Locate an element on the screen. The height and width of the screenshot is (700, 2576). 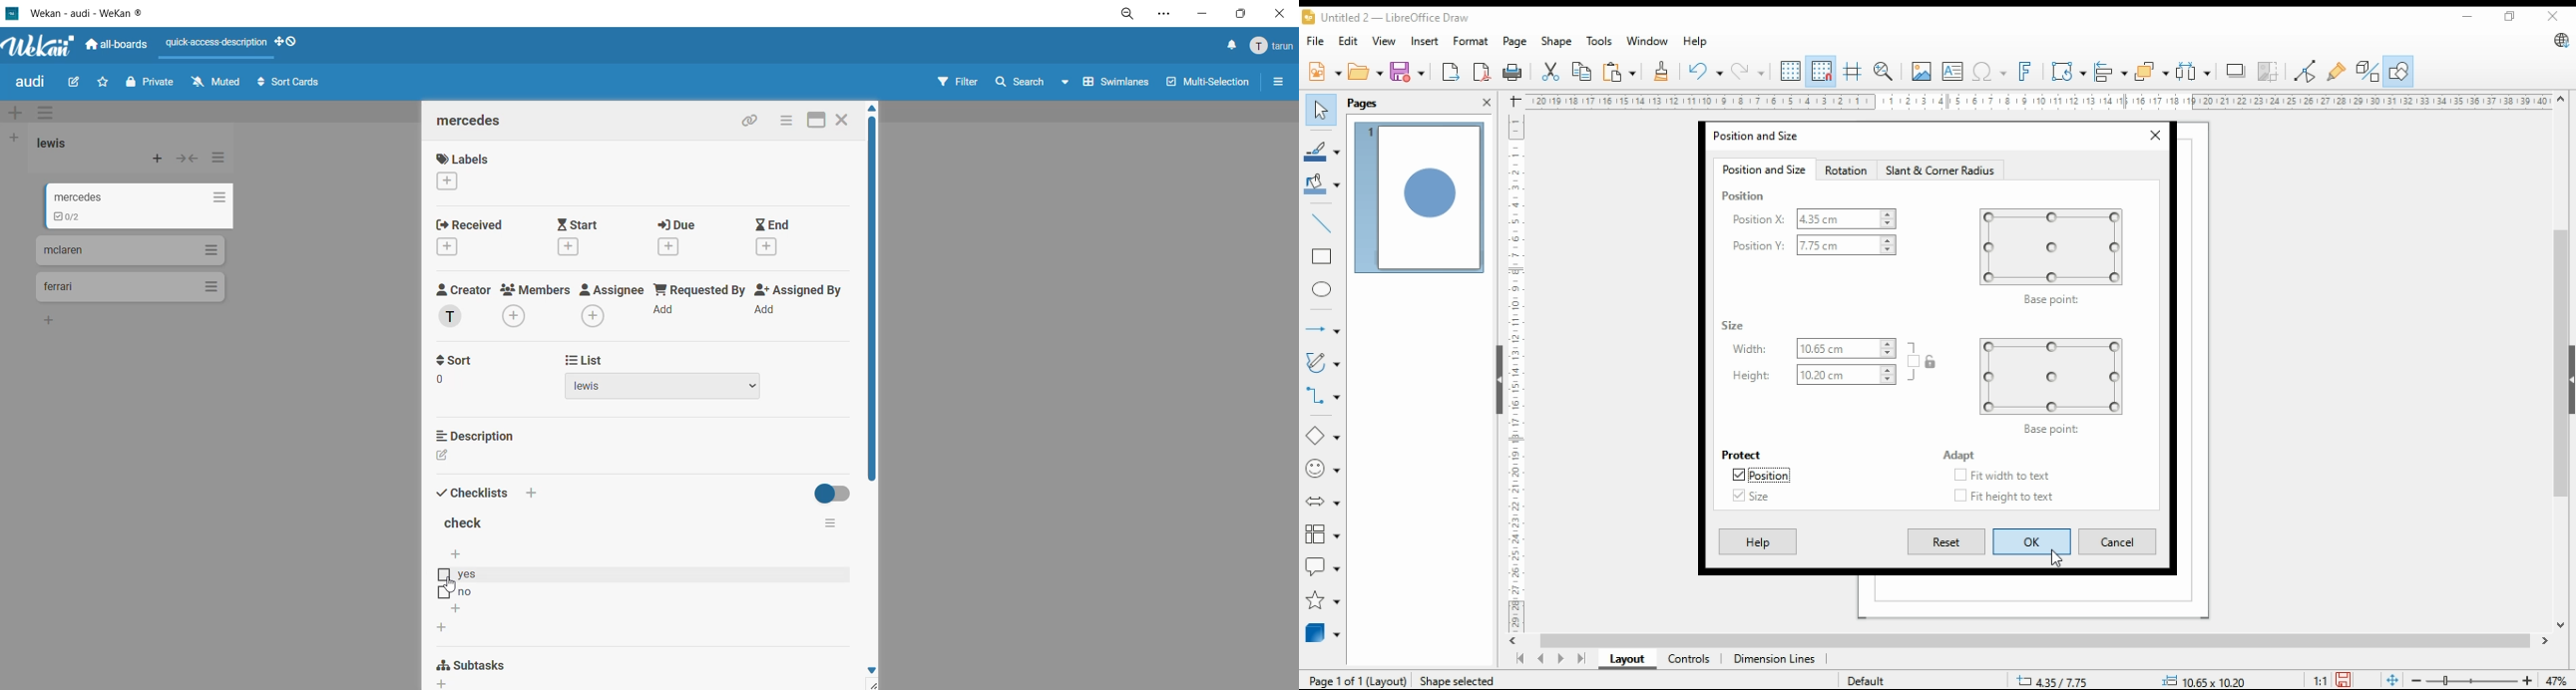
add swimlane is located at coordinates (20, 112).